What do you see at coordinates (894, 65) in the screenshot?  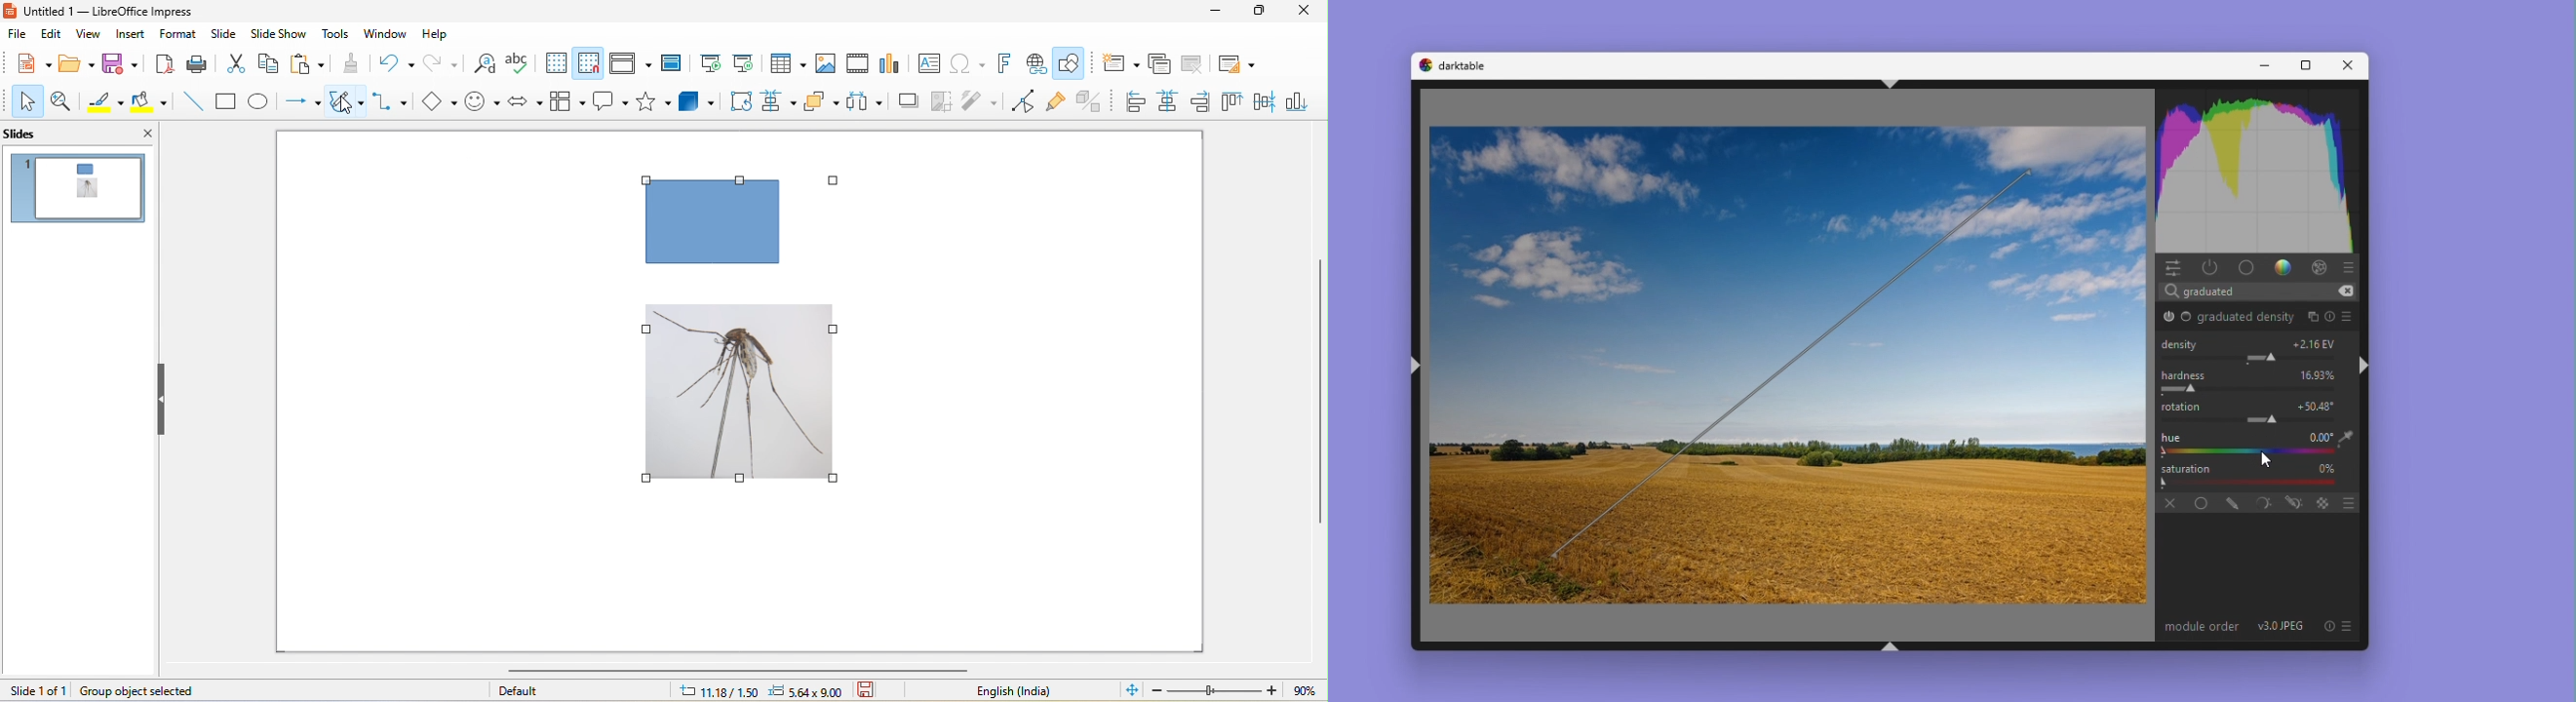 I see `chart` at bounding box center [894, 65].